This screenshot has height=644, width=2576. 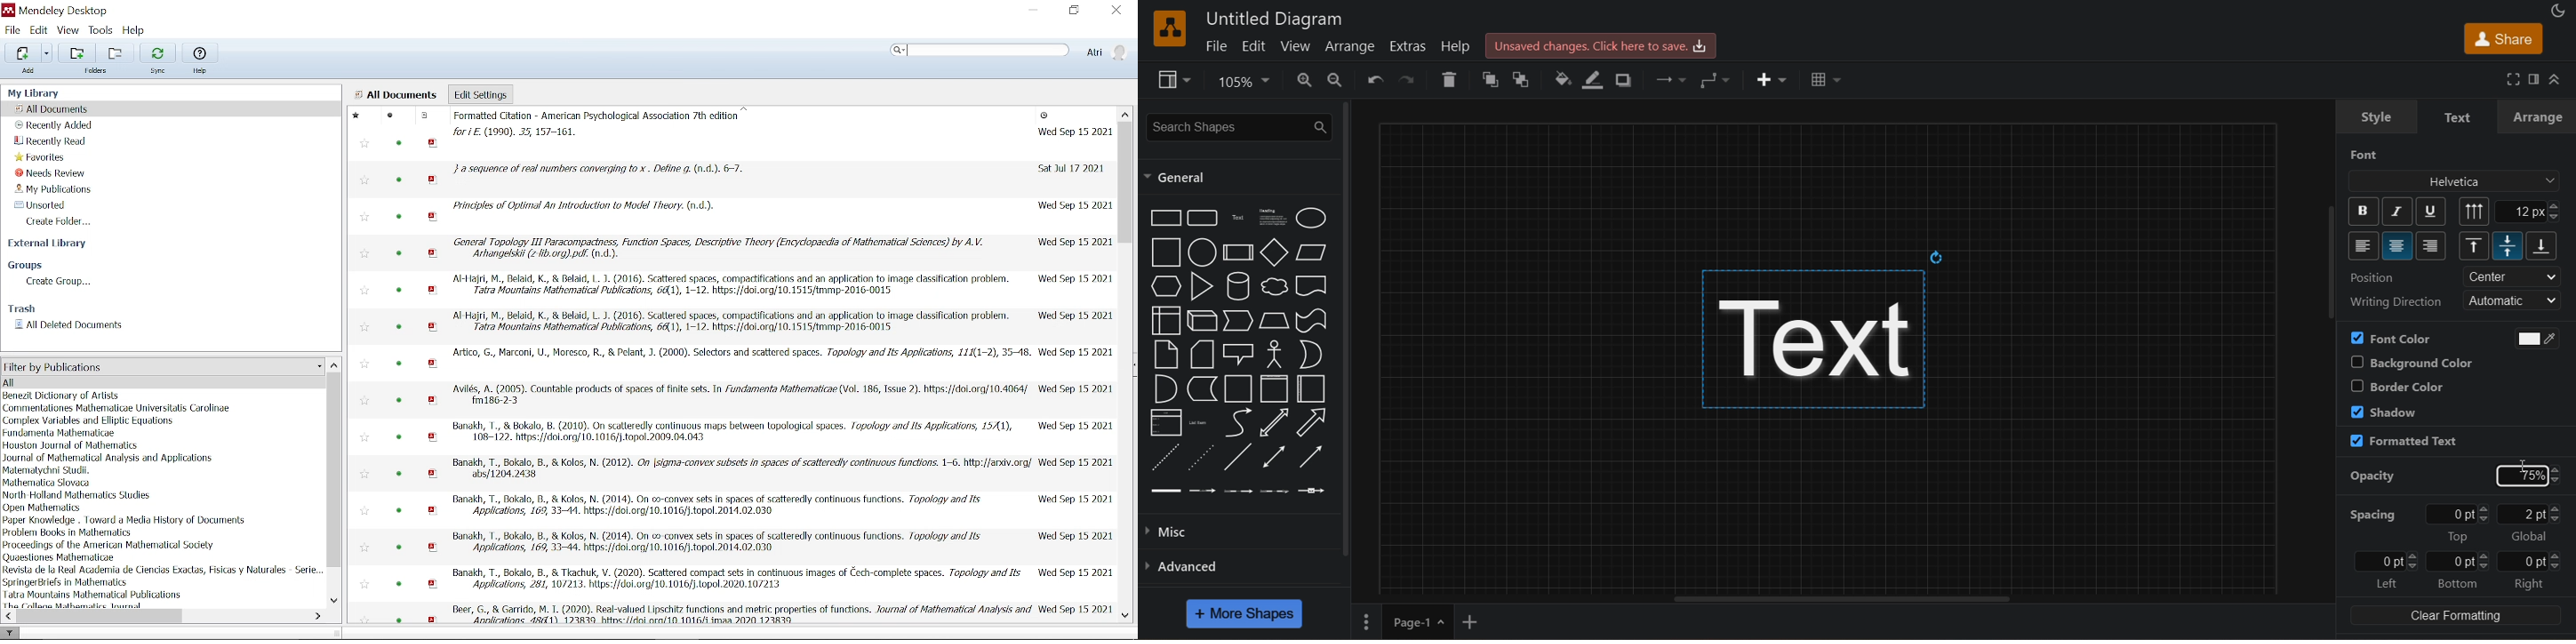 I want to click on and, so click(x=1166, y=388).